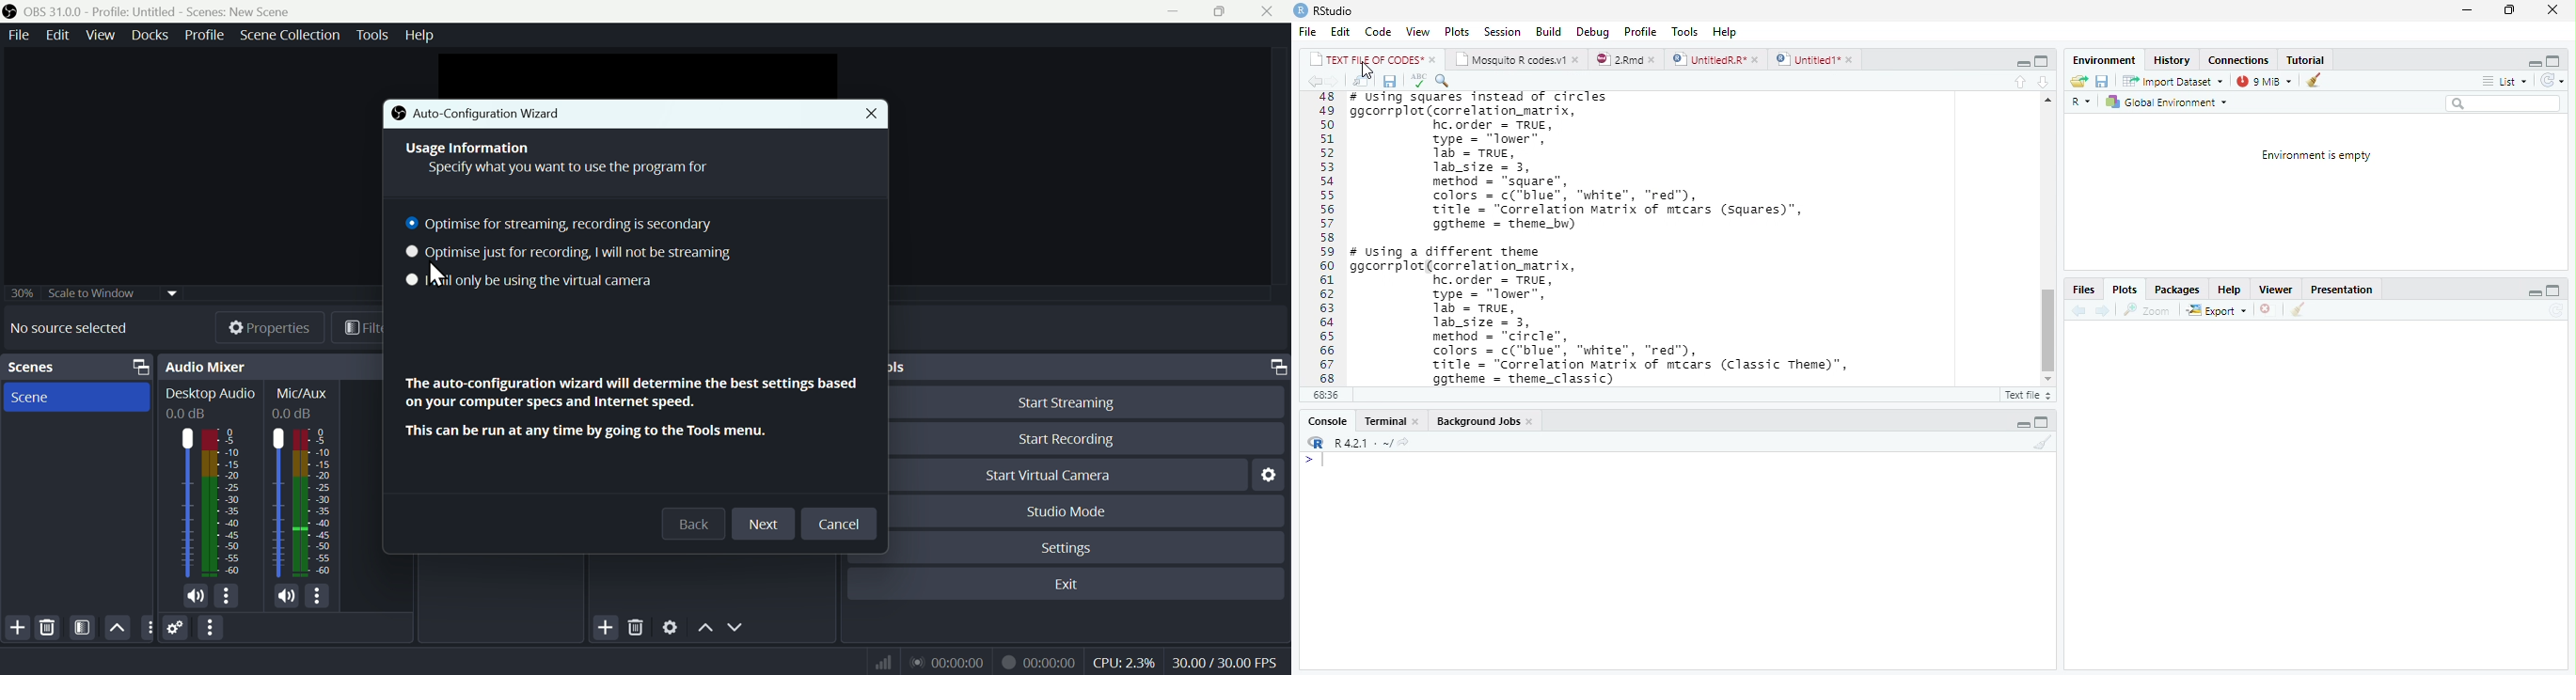  Describe the element at coordinates (568, 282) in the screenshot. I see `only be using the virtual camera` at that location.